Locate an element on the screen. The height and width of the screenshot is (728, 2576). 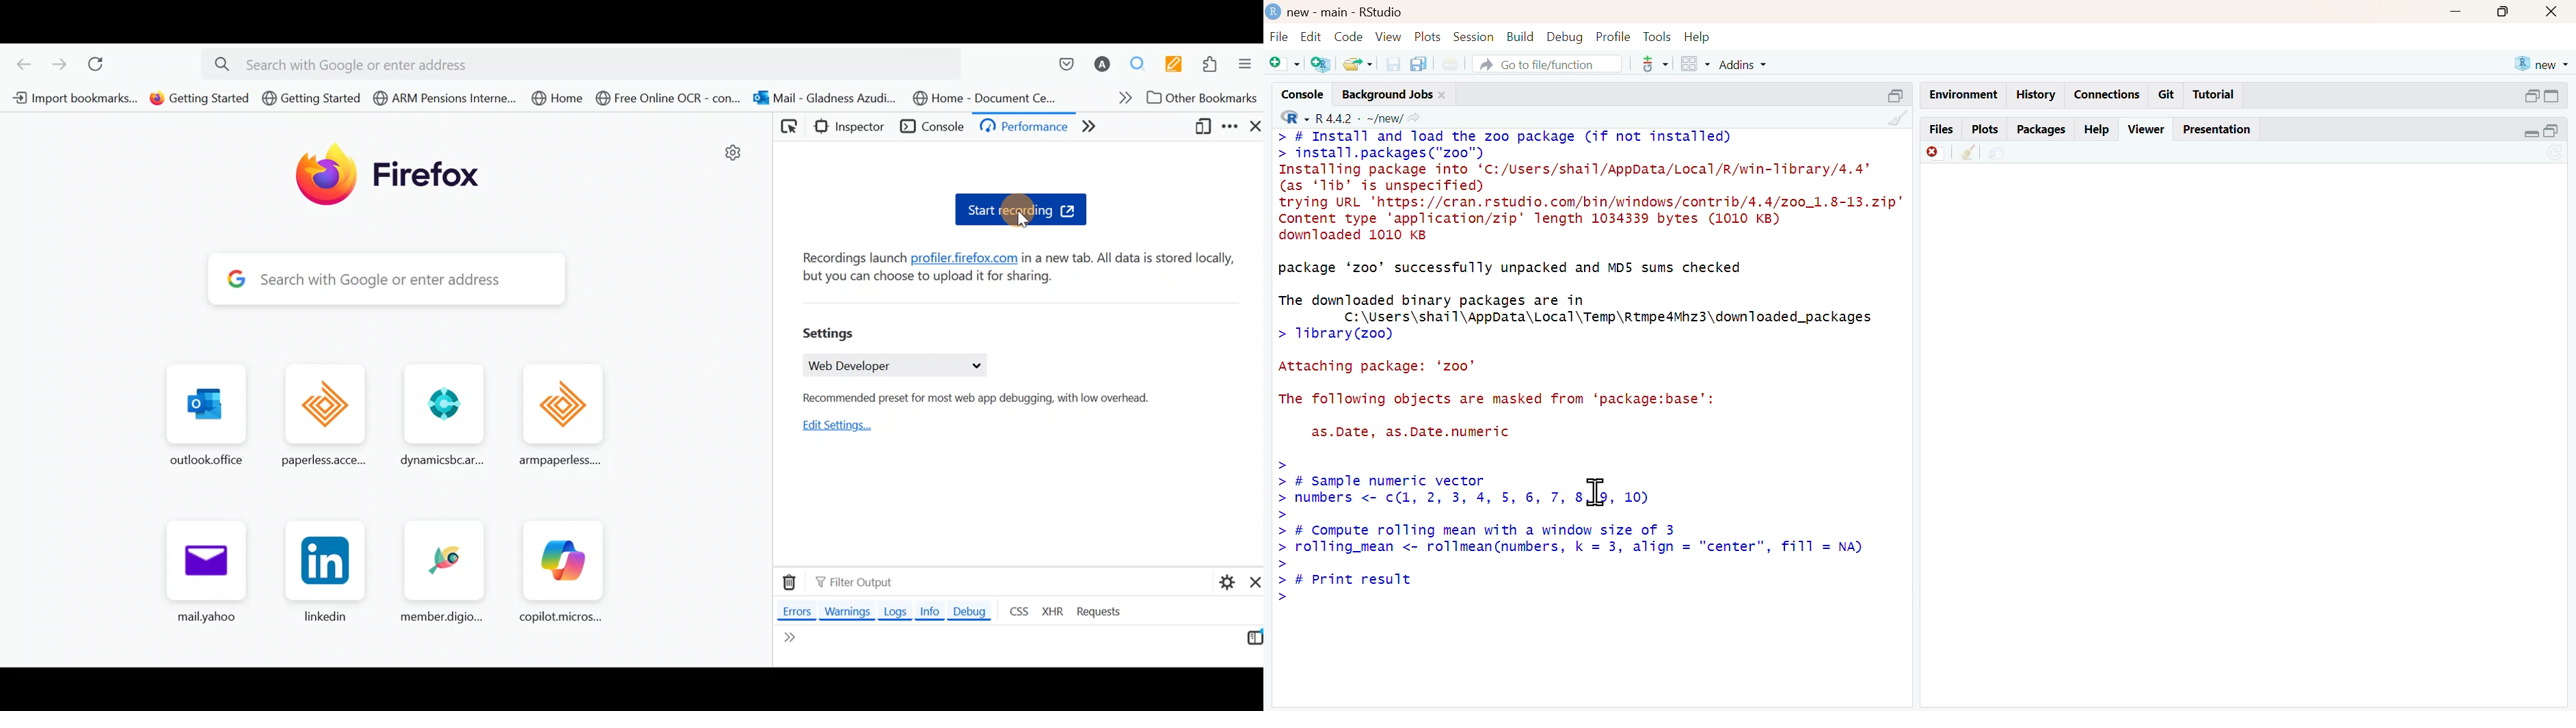
Bookmark 2 is located at coordinates (199, 98).